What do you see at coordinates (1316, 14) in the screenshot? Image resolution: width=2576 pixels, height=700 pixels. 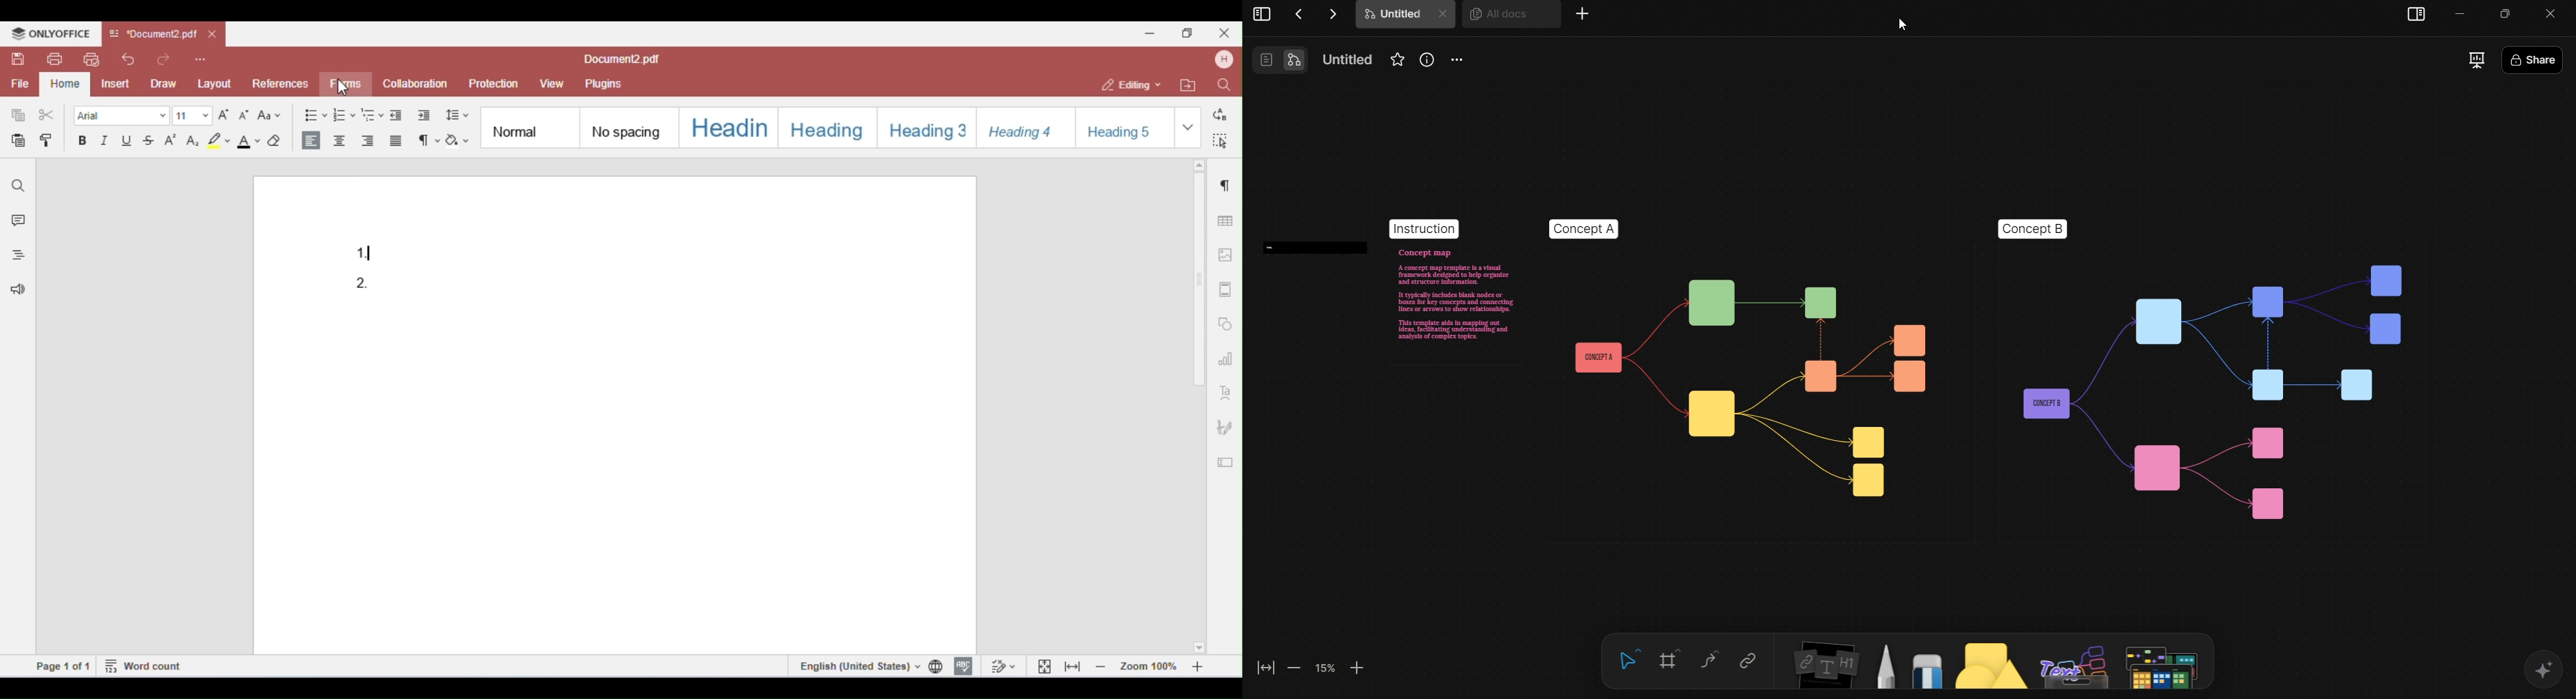 I see `Actions` at bounding box center [1316, 14].